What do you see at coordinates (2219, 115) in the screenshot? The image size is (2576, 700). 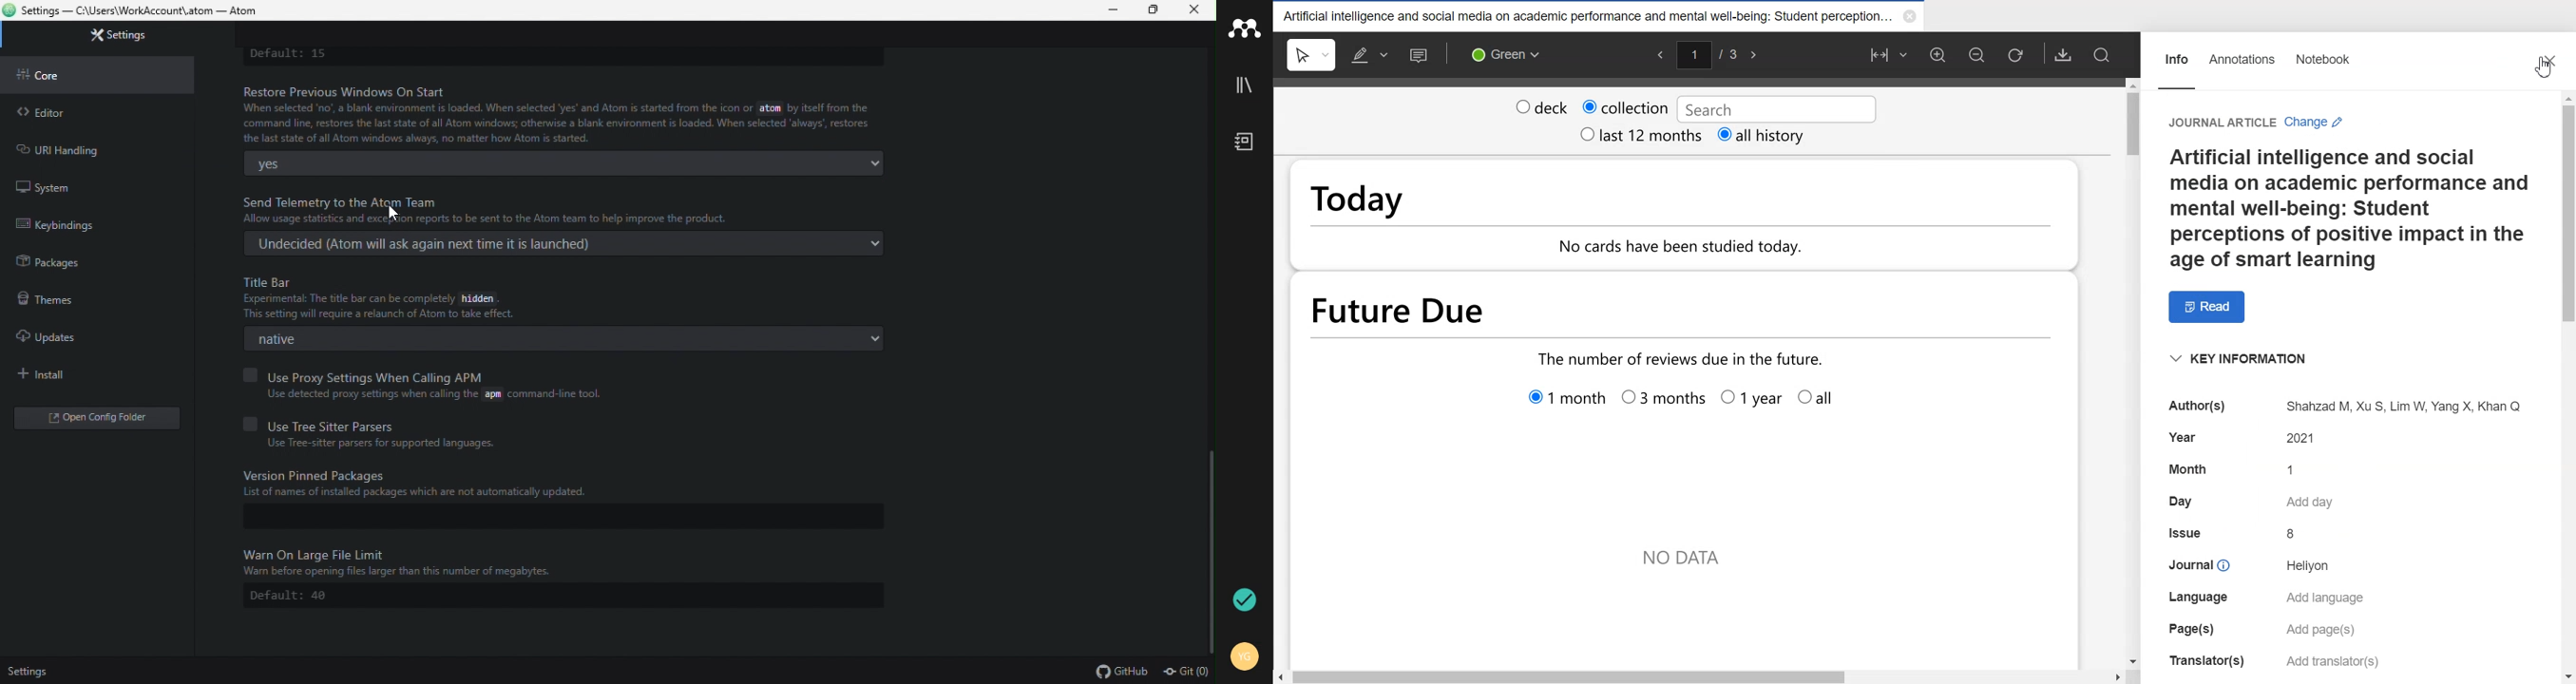 I see `Journal article` at bounding box center [2219, 115].